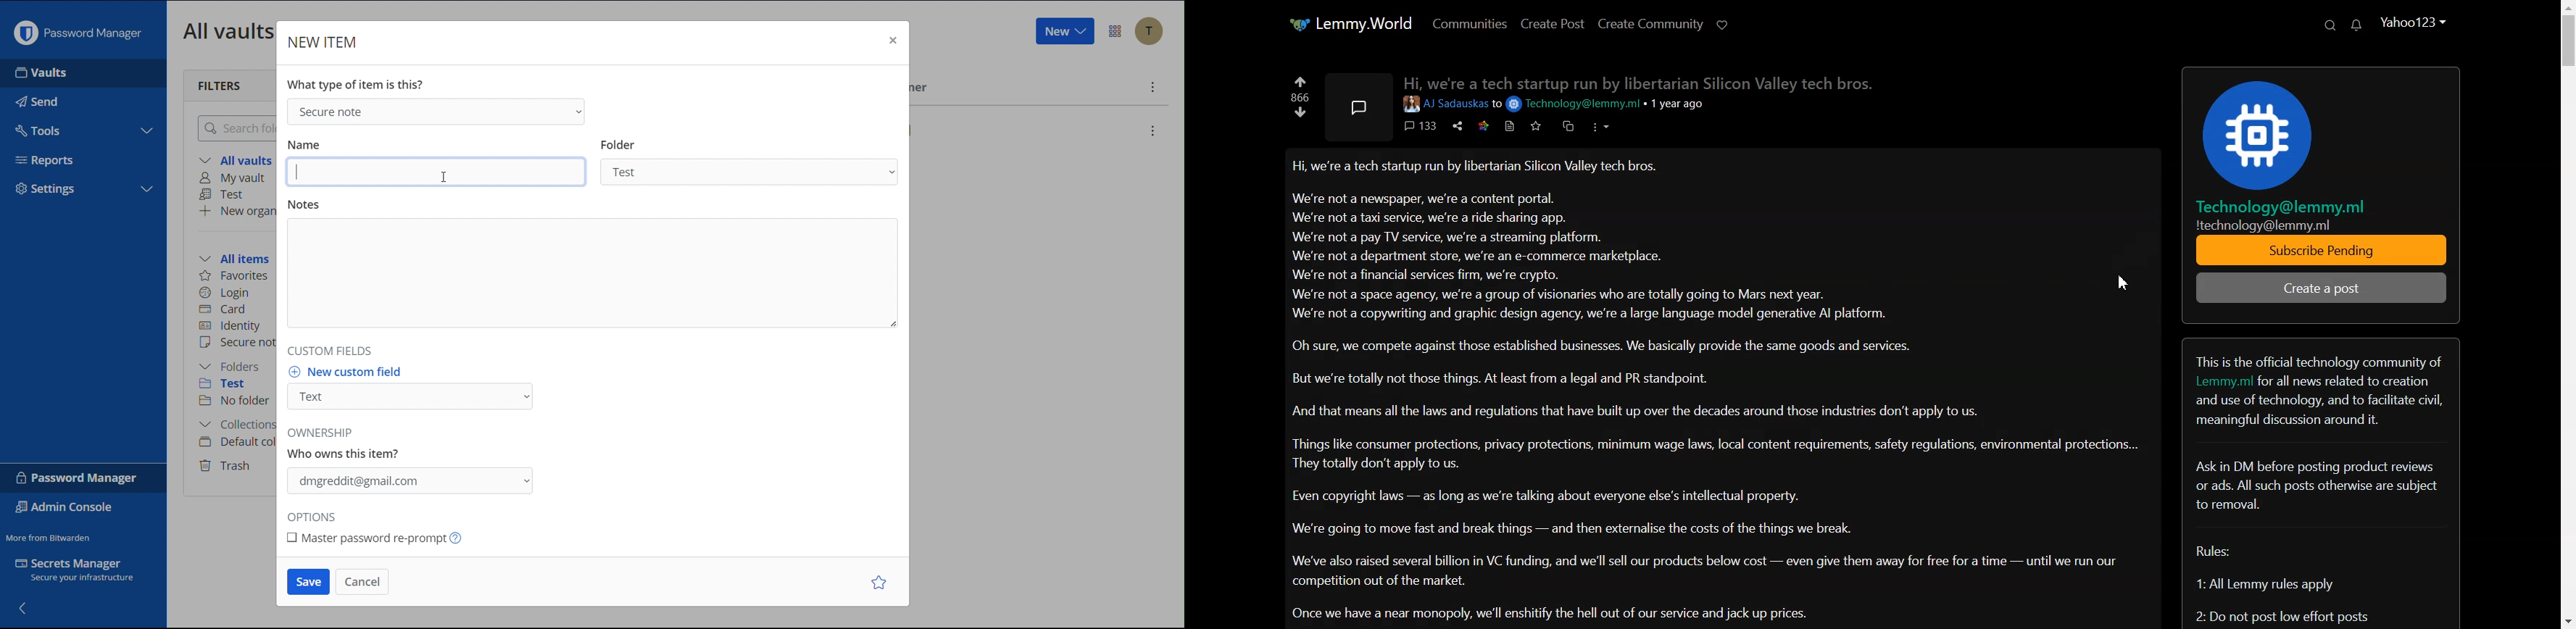 Image resolution: width=2576 pixels, height=644 pixels. What do you see at coordinates (2325, 288) in the screenshot?
I see `Create a Post` at bounding box center [2325, 288].